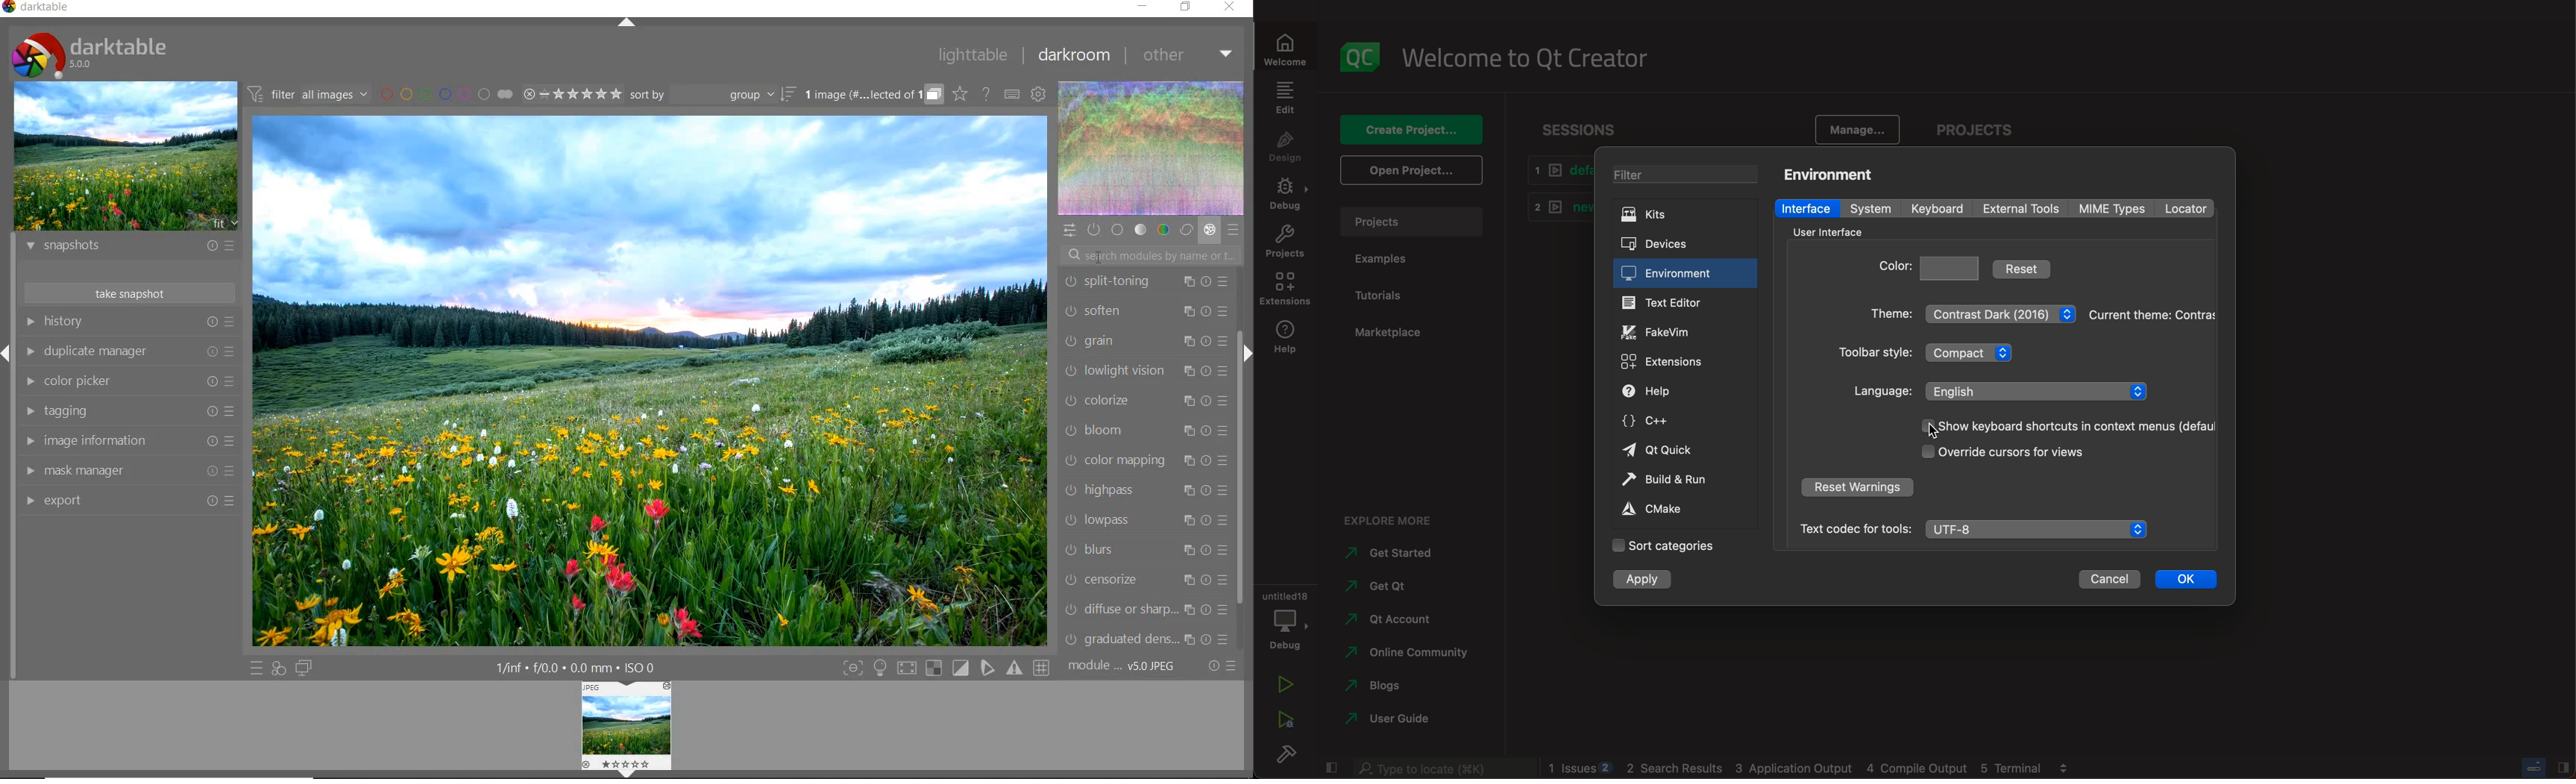 Image resolution: width=2576 pixels, height=784 pixels. What do you see at coordinates (2191, 207) in the screenshot?
I see `locator` at bounding box center [2191, 207].